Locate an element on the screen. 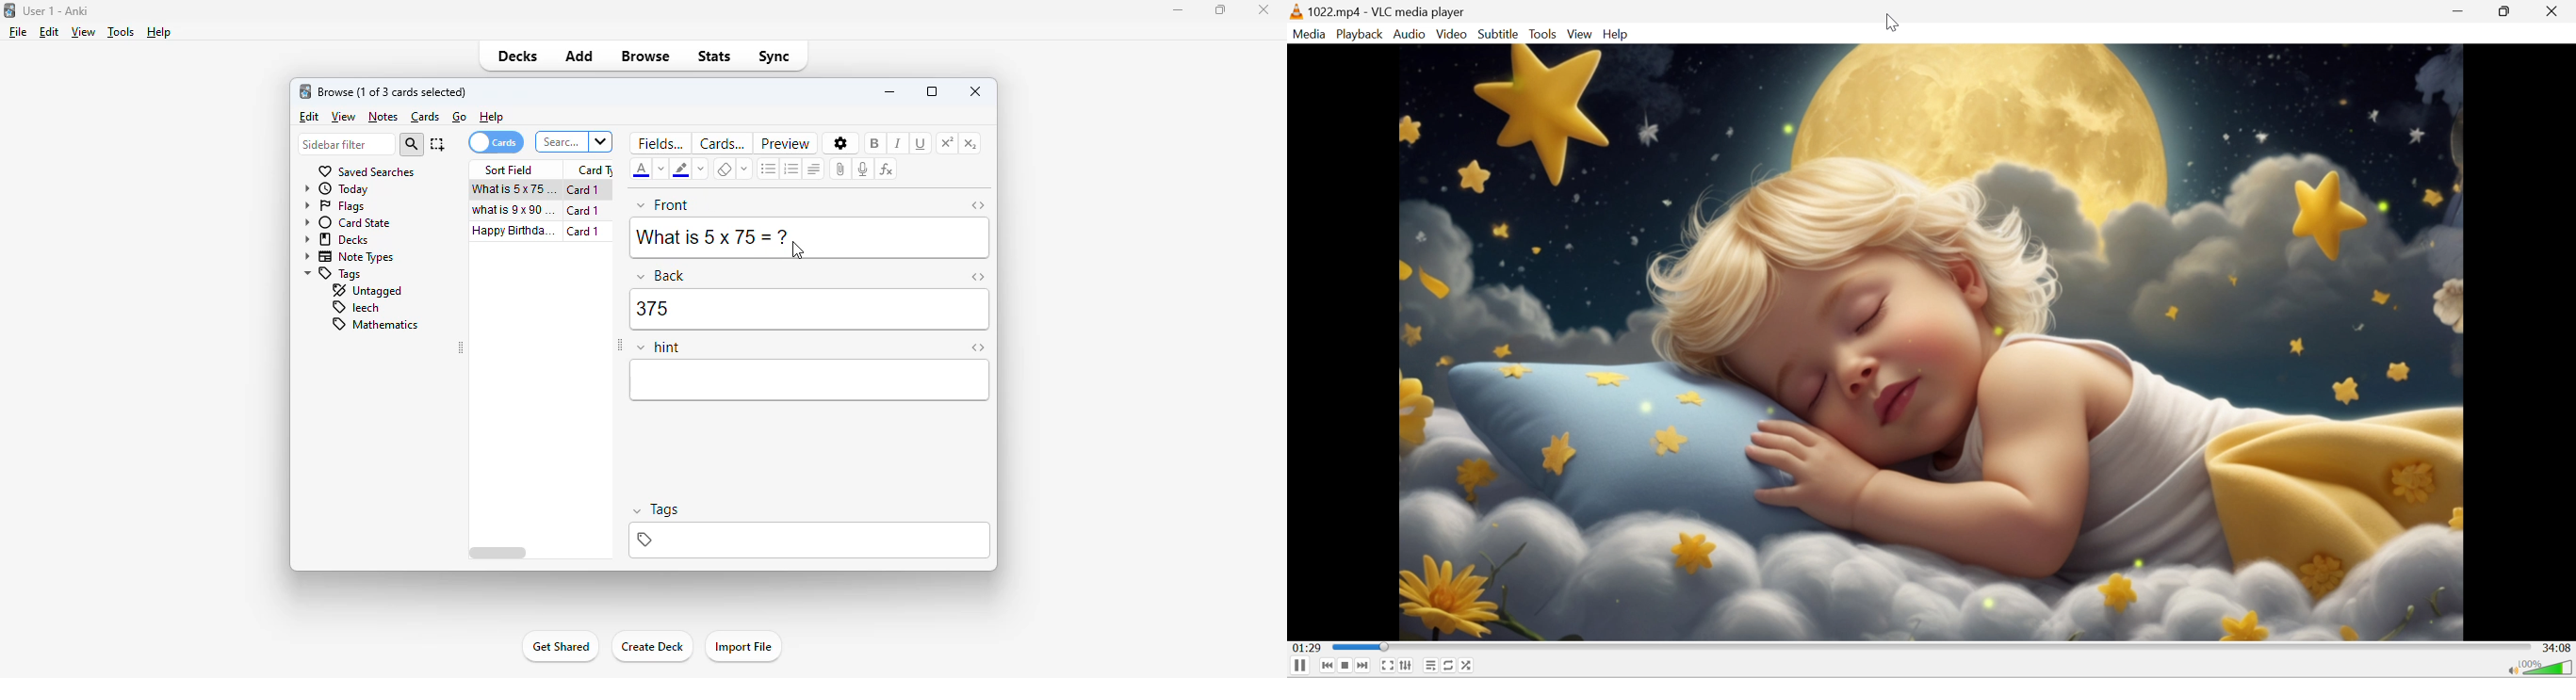  view is located at coordinates (344, 117).